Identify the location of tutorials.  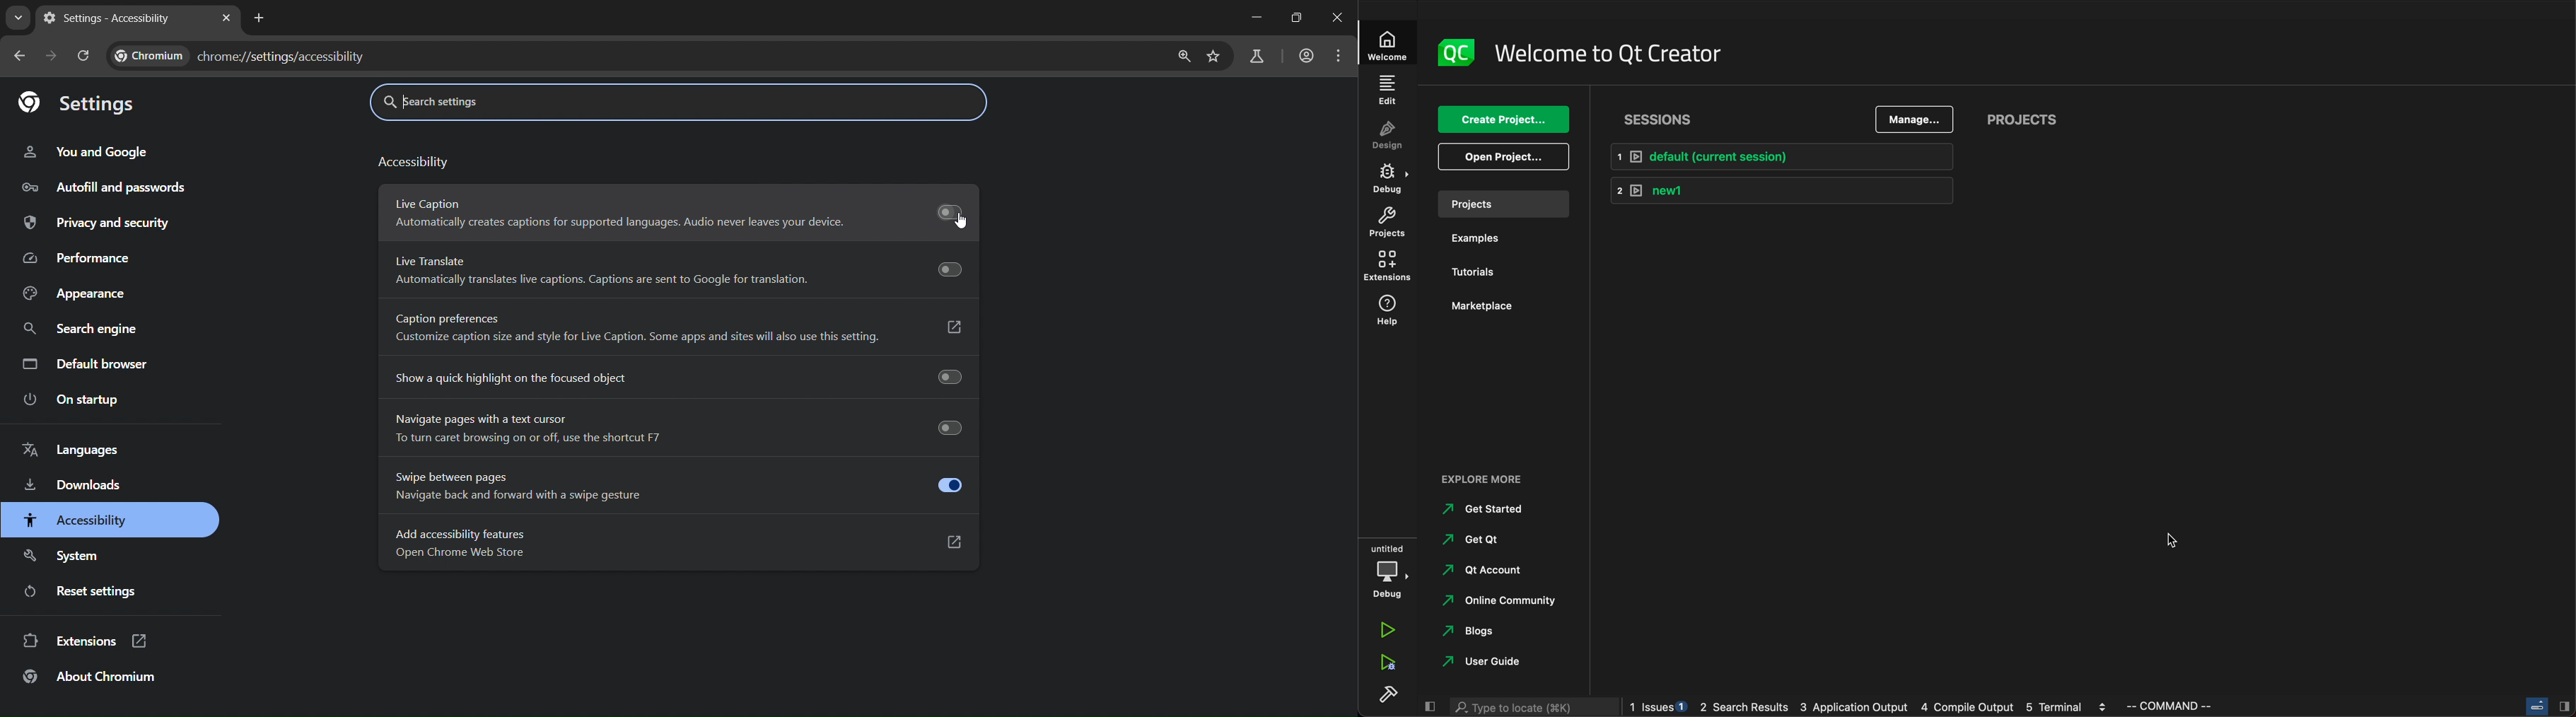
(1483, 273).